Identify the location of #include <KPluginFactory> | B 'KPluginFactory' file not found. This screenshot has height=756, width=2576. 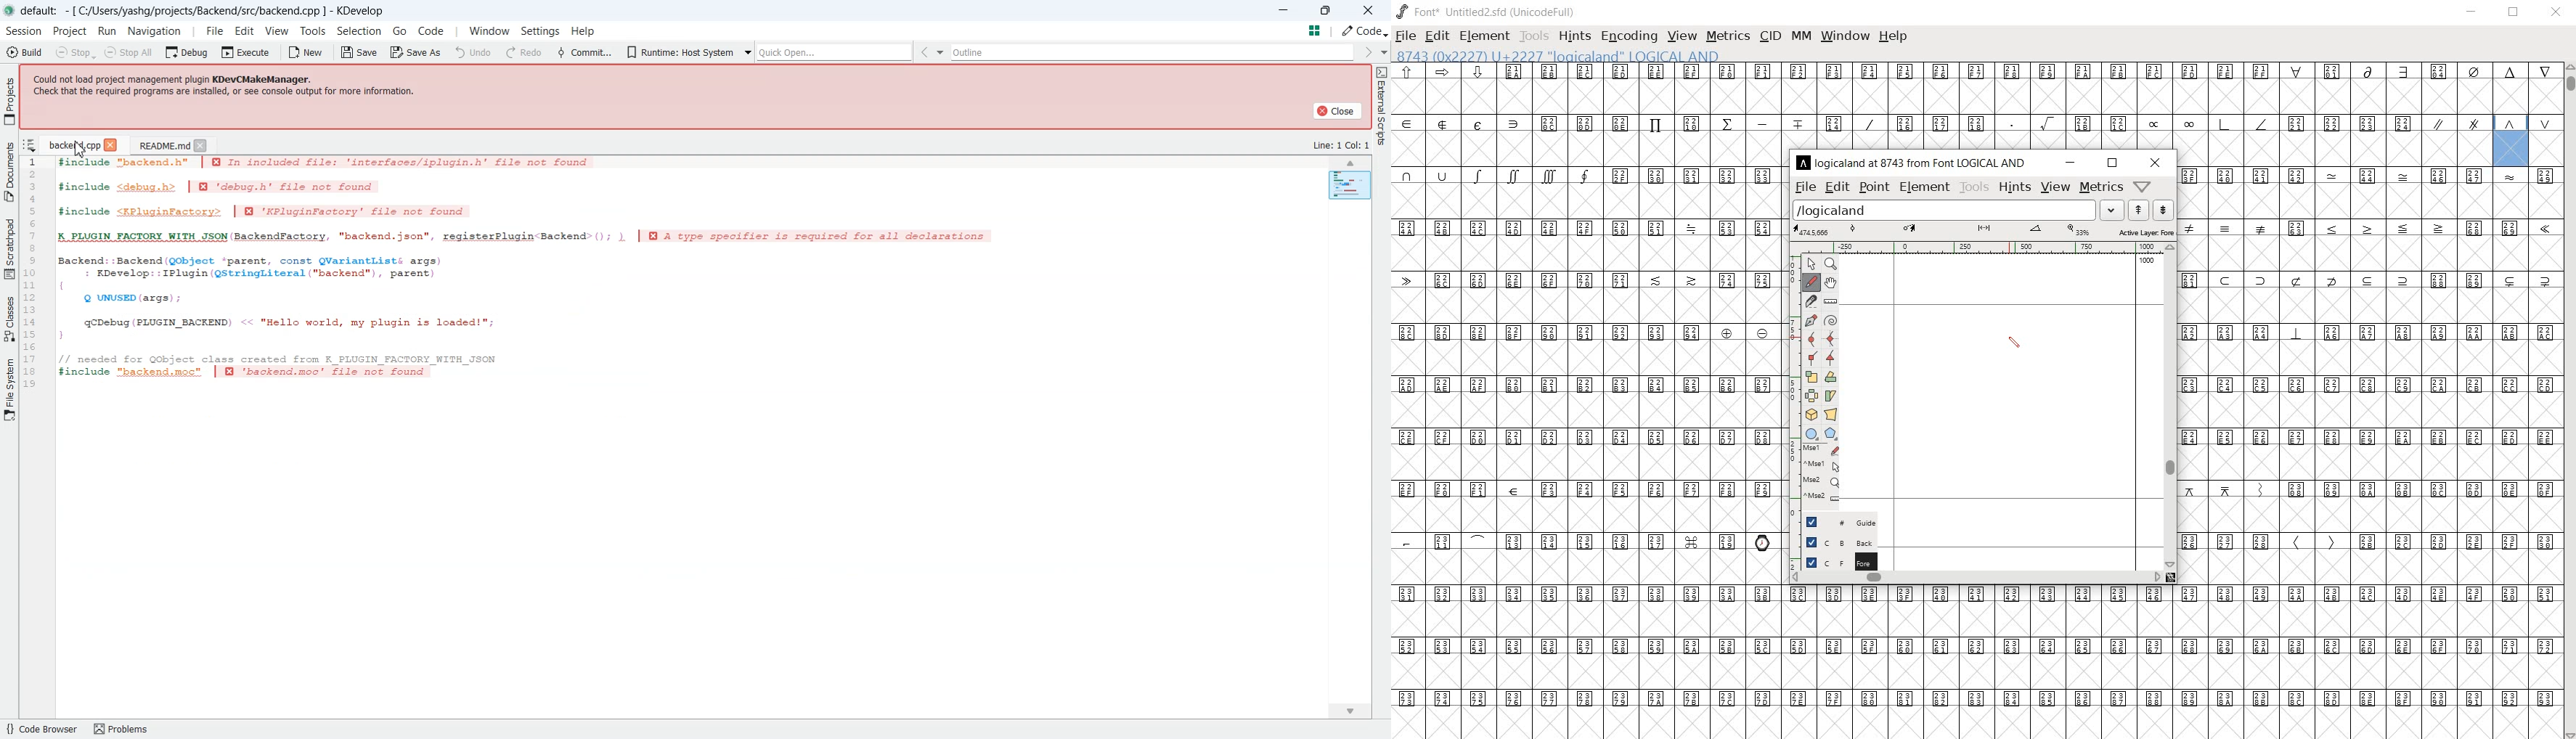
(268, 213).